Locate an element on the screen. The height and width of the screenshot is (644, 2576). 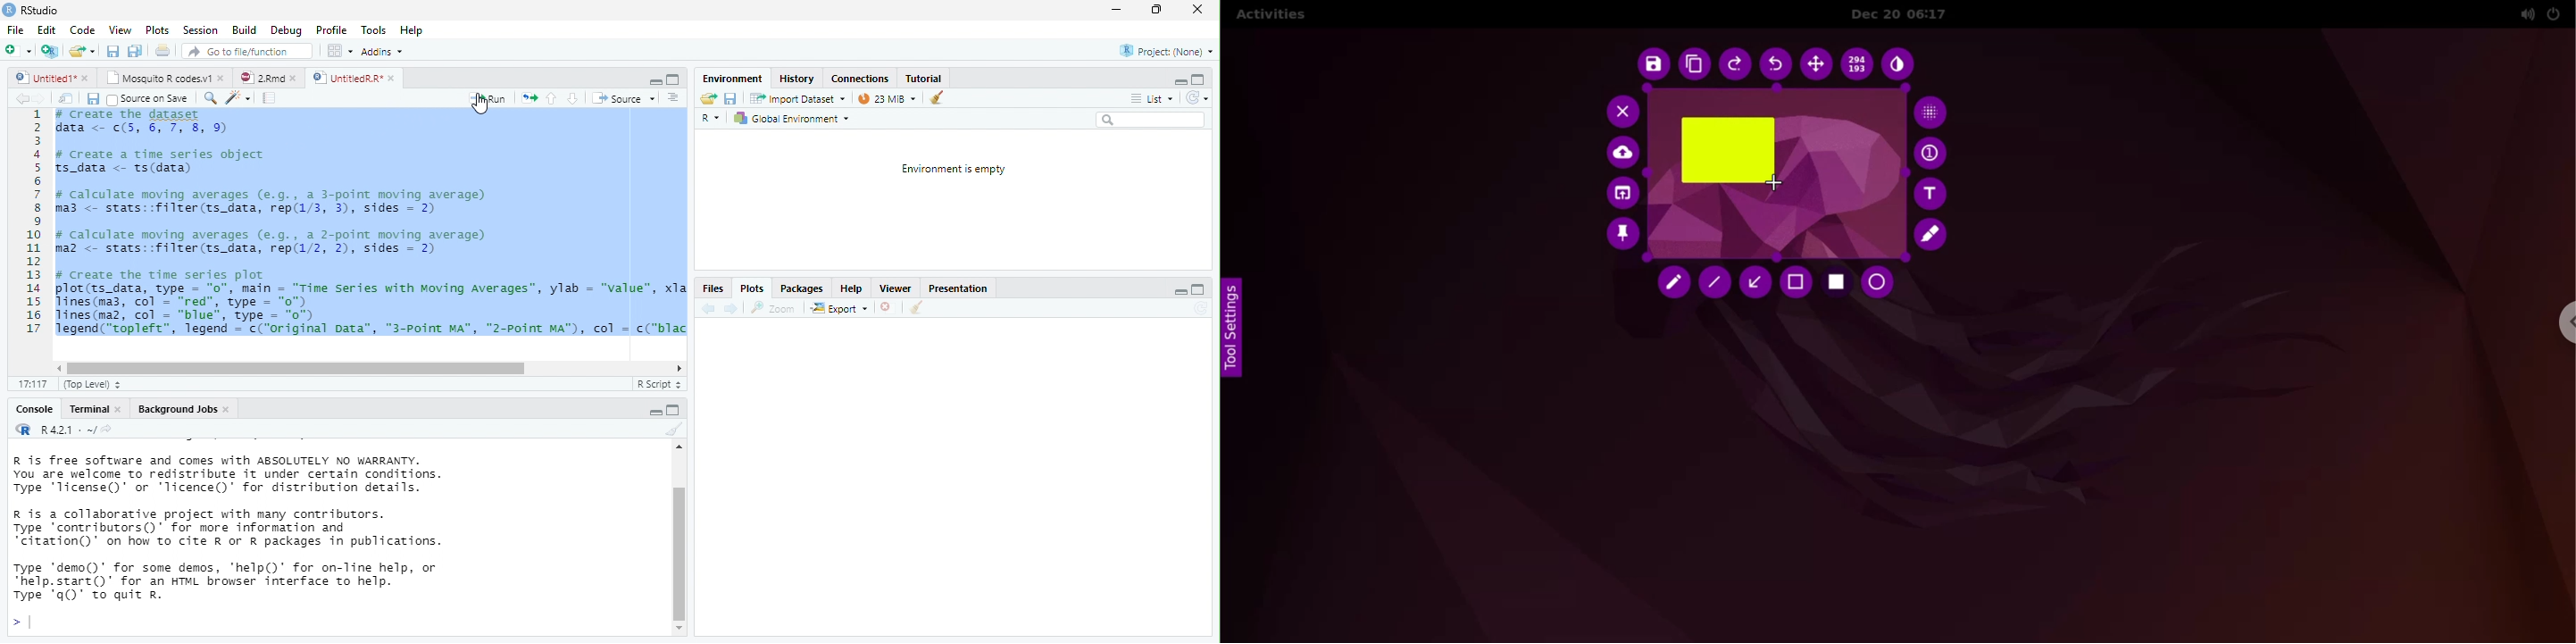
next is located at coordinates (731, 308).